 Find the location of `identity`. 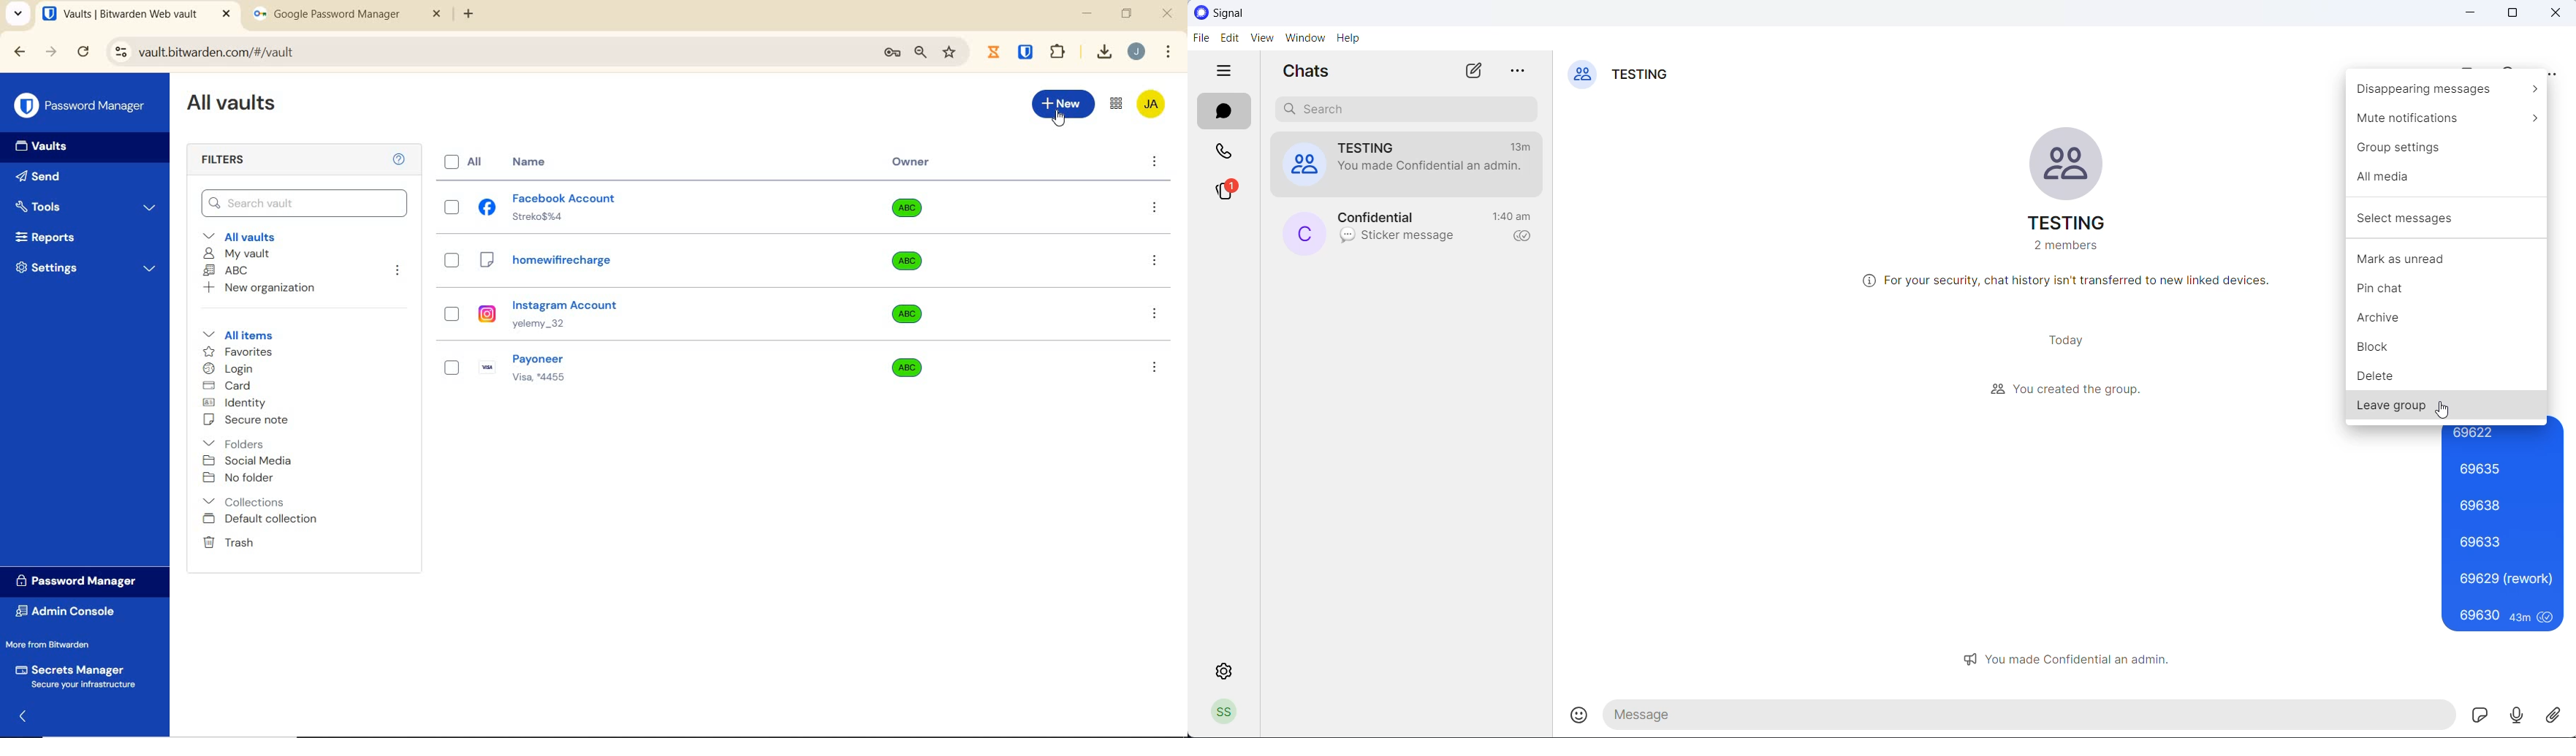

identity is located at coordinates (235, 403).